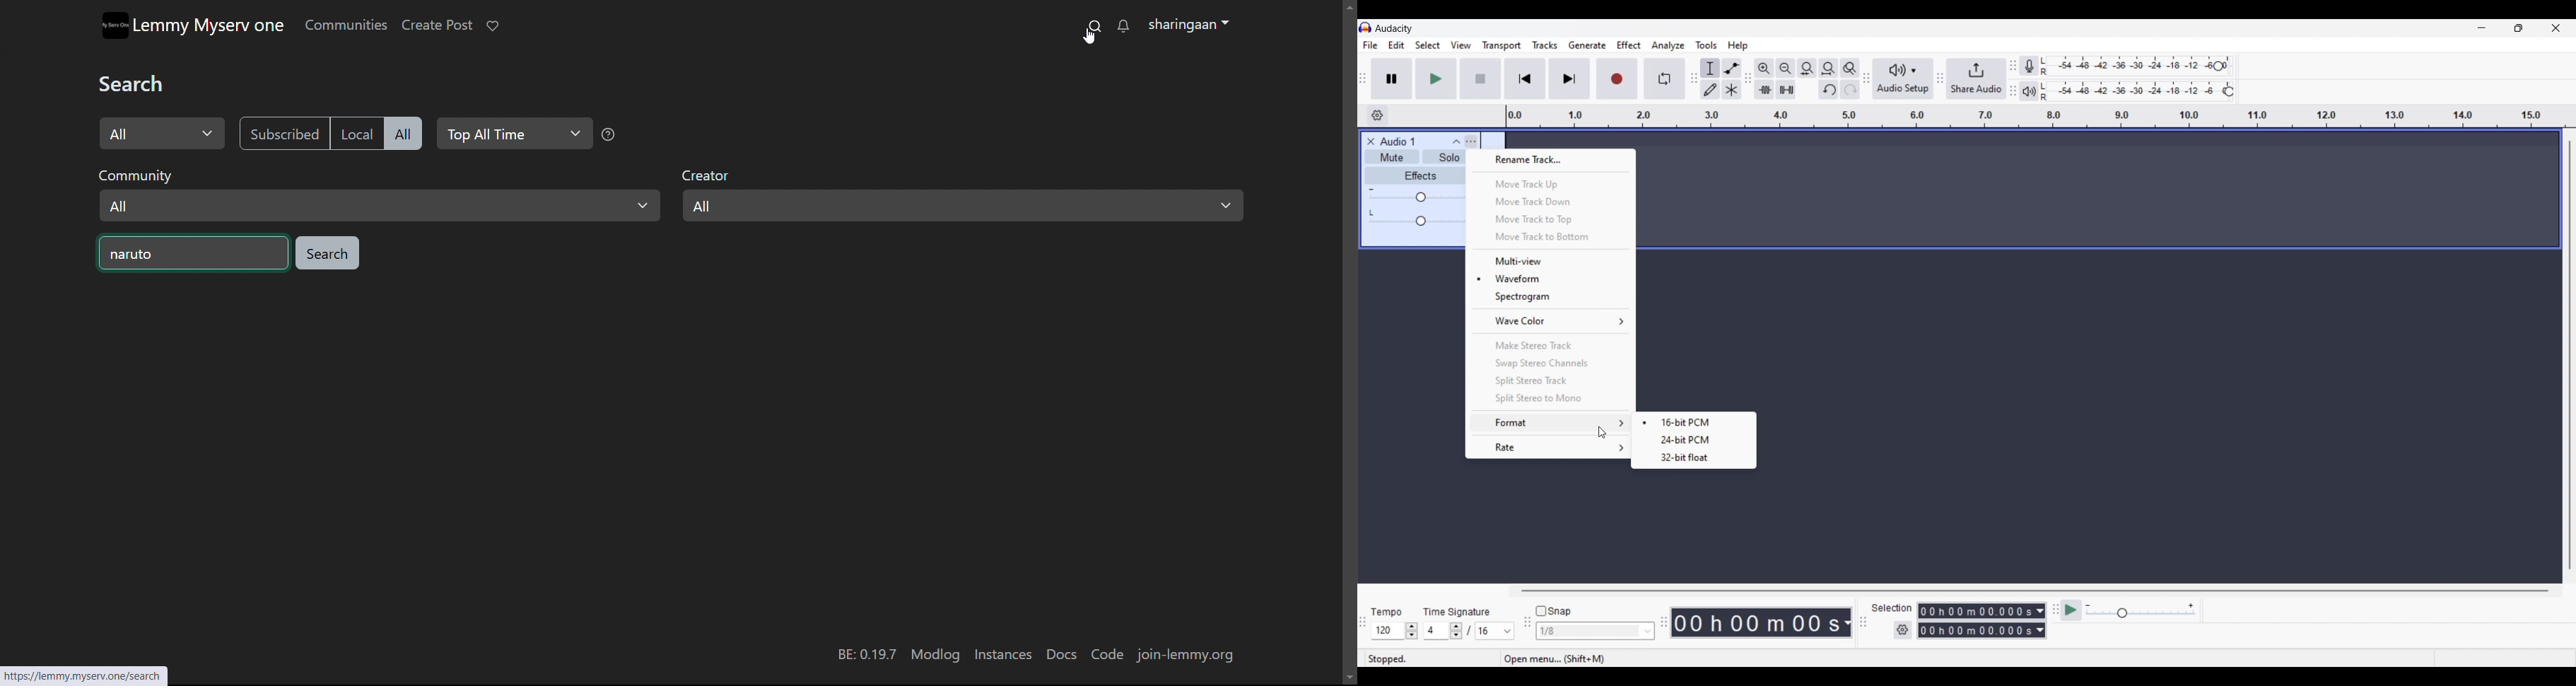  What do you see at coordinates (1370, 45) in the screenshot?
I see `File menu` at bounding box center [1370, 45].